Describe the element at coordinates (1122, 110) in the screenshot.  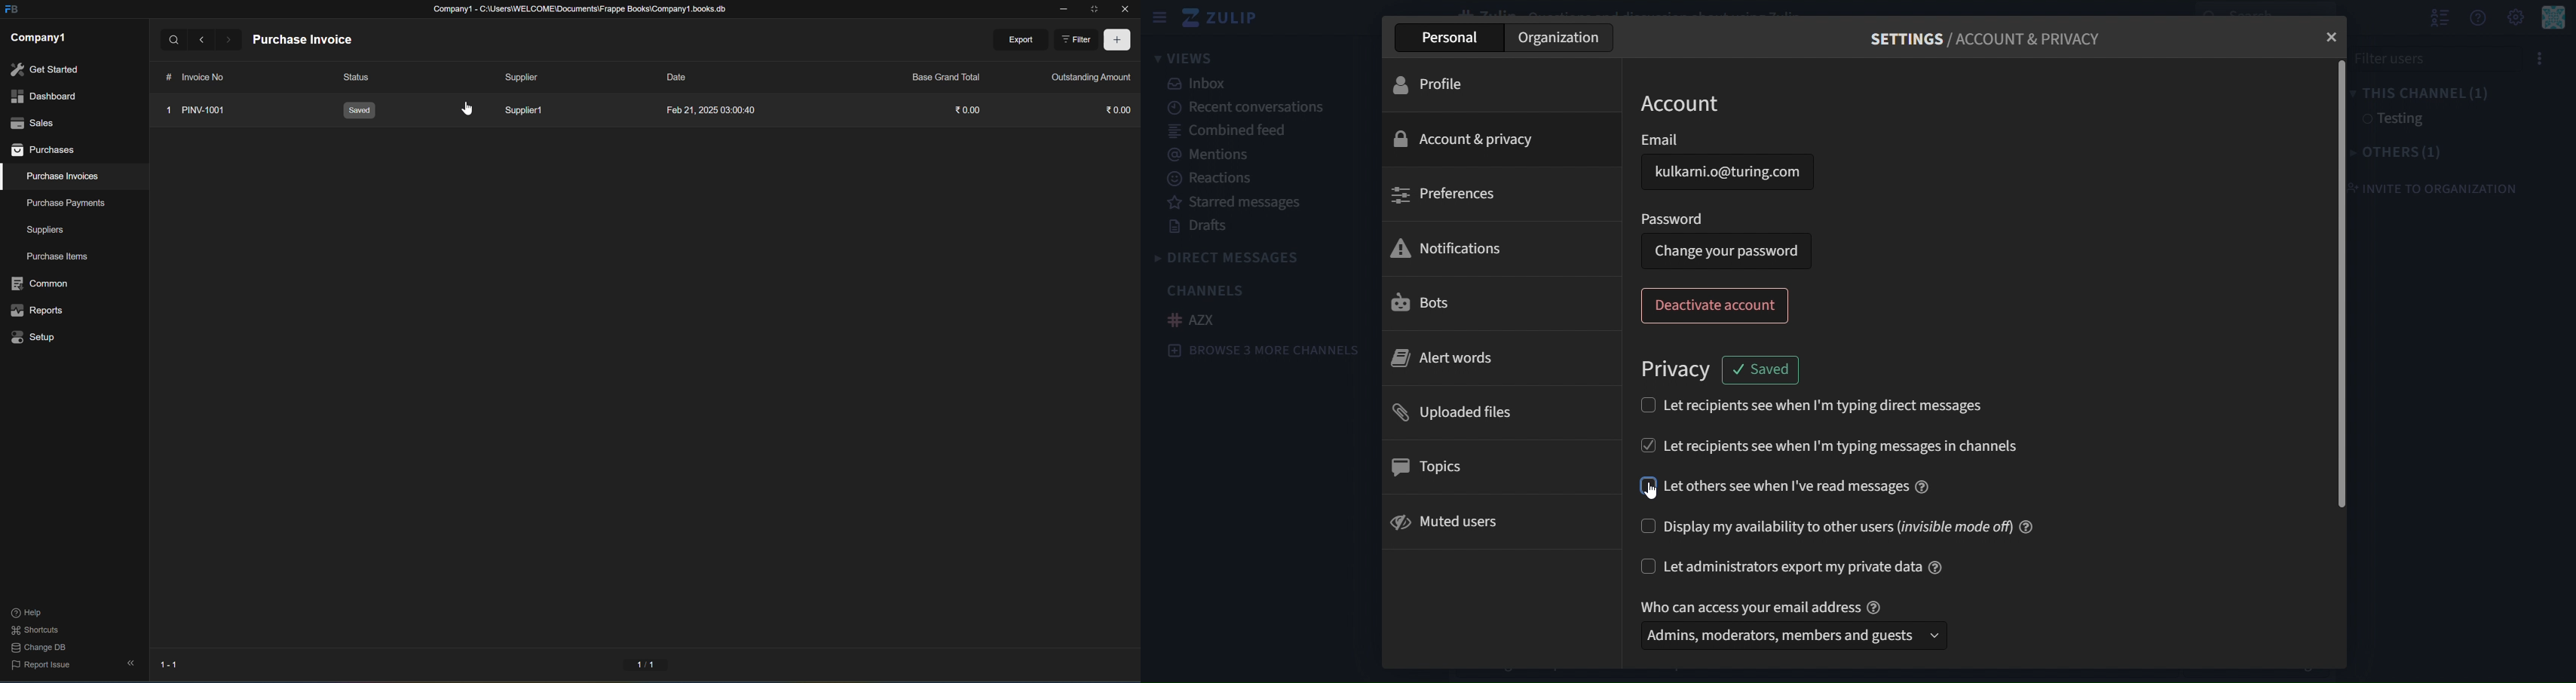
I see `₹0.00` at that location.